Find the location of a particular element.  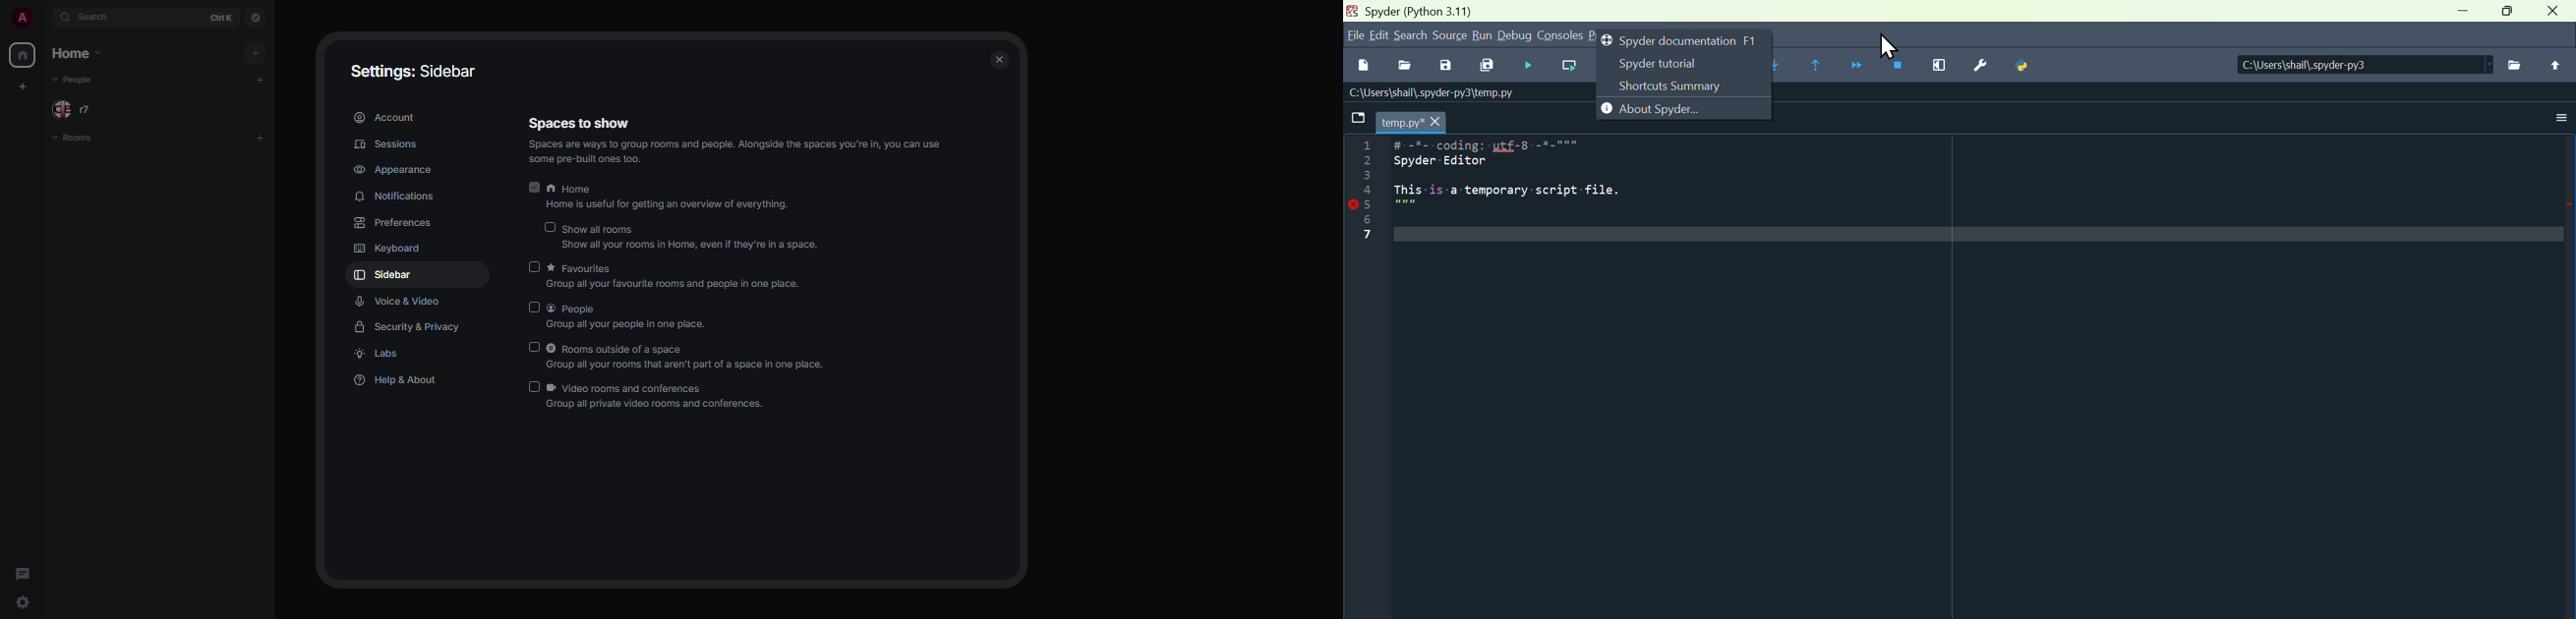

save is located at coordinates (1443, 67).